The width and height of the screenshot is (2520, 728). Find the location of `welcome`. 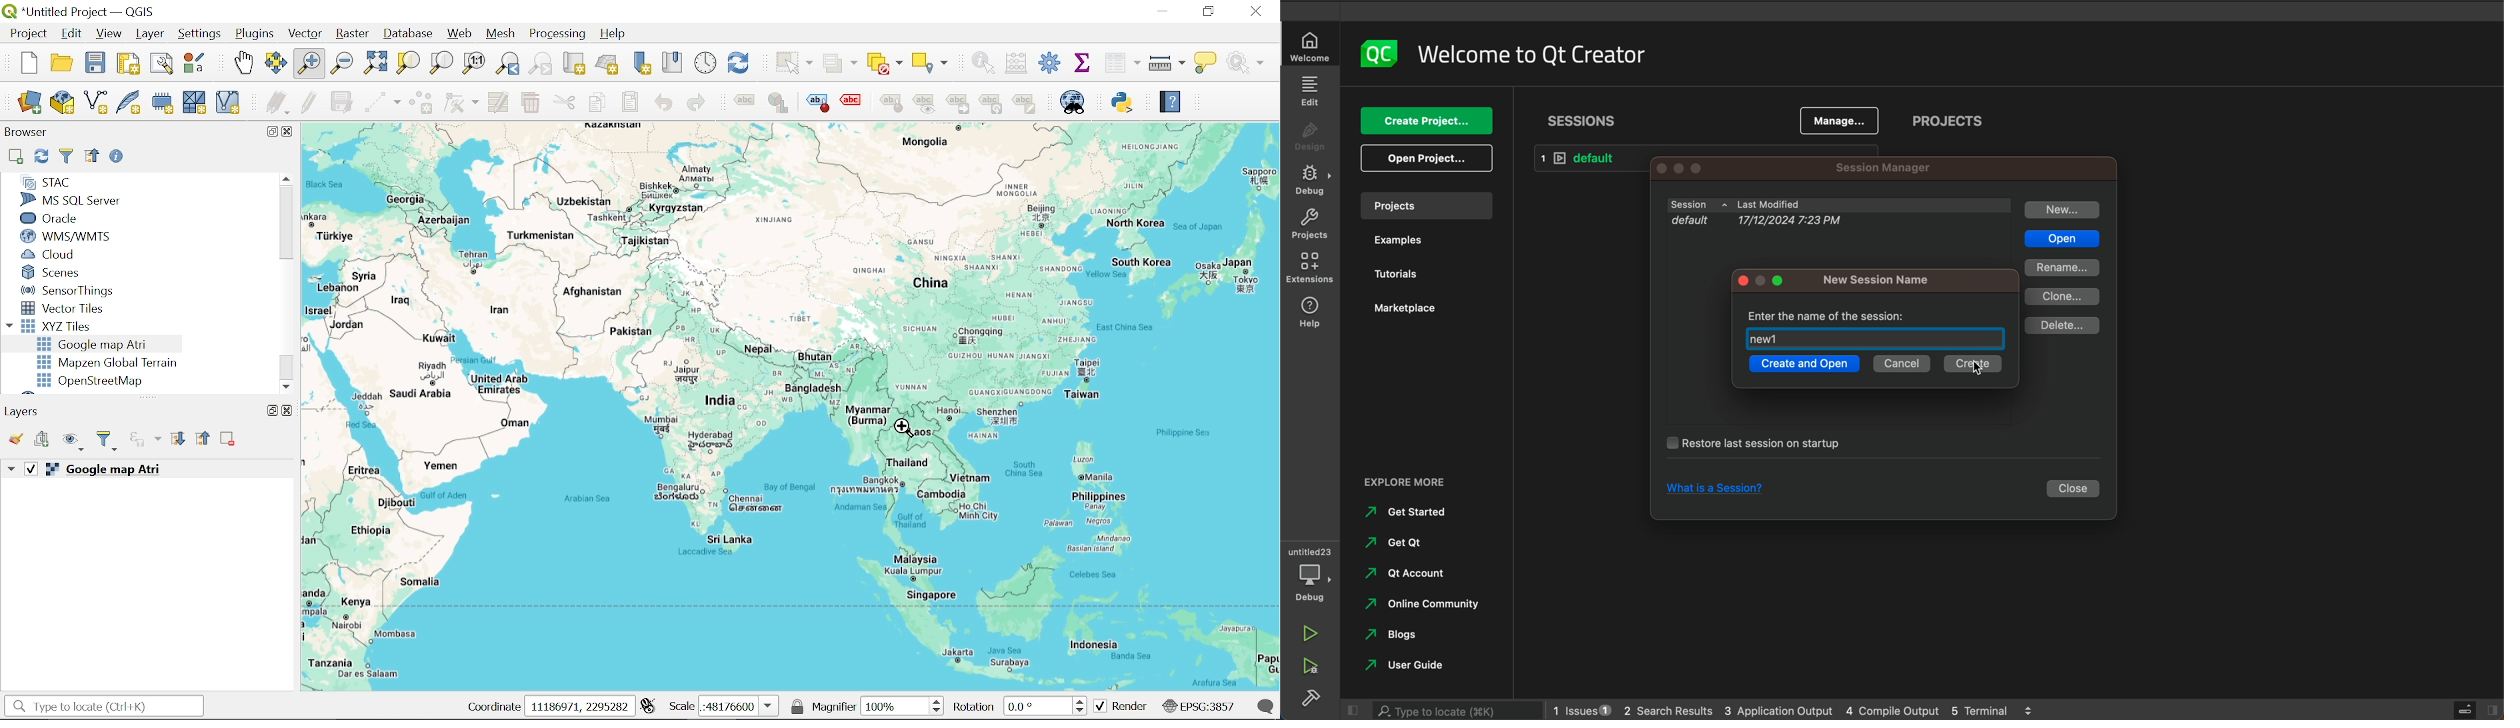

welcome is located at coordinates (1311, 47).